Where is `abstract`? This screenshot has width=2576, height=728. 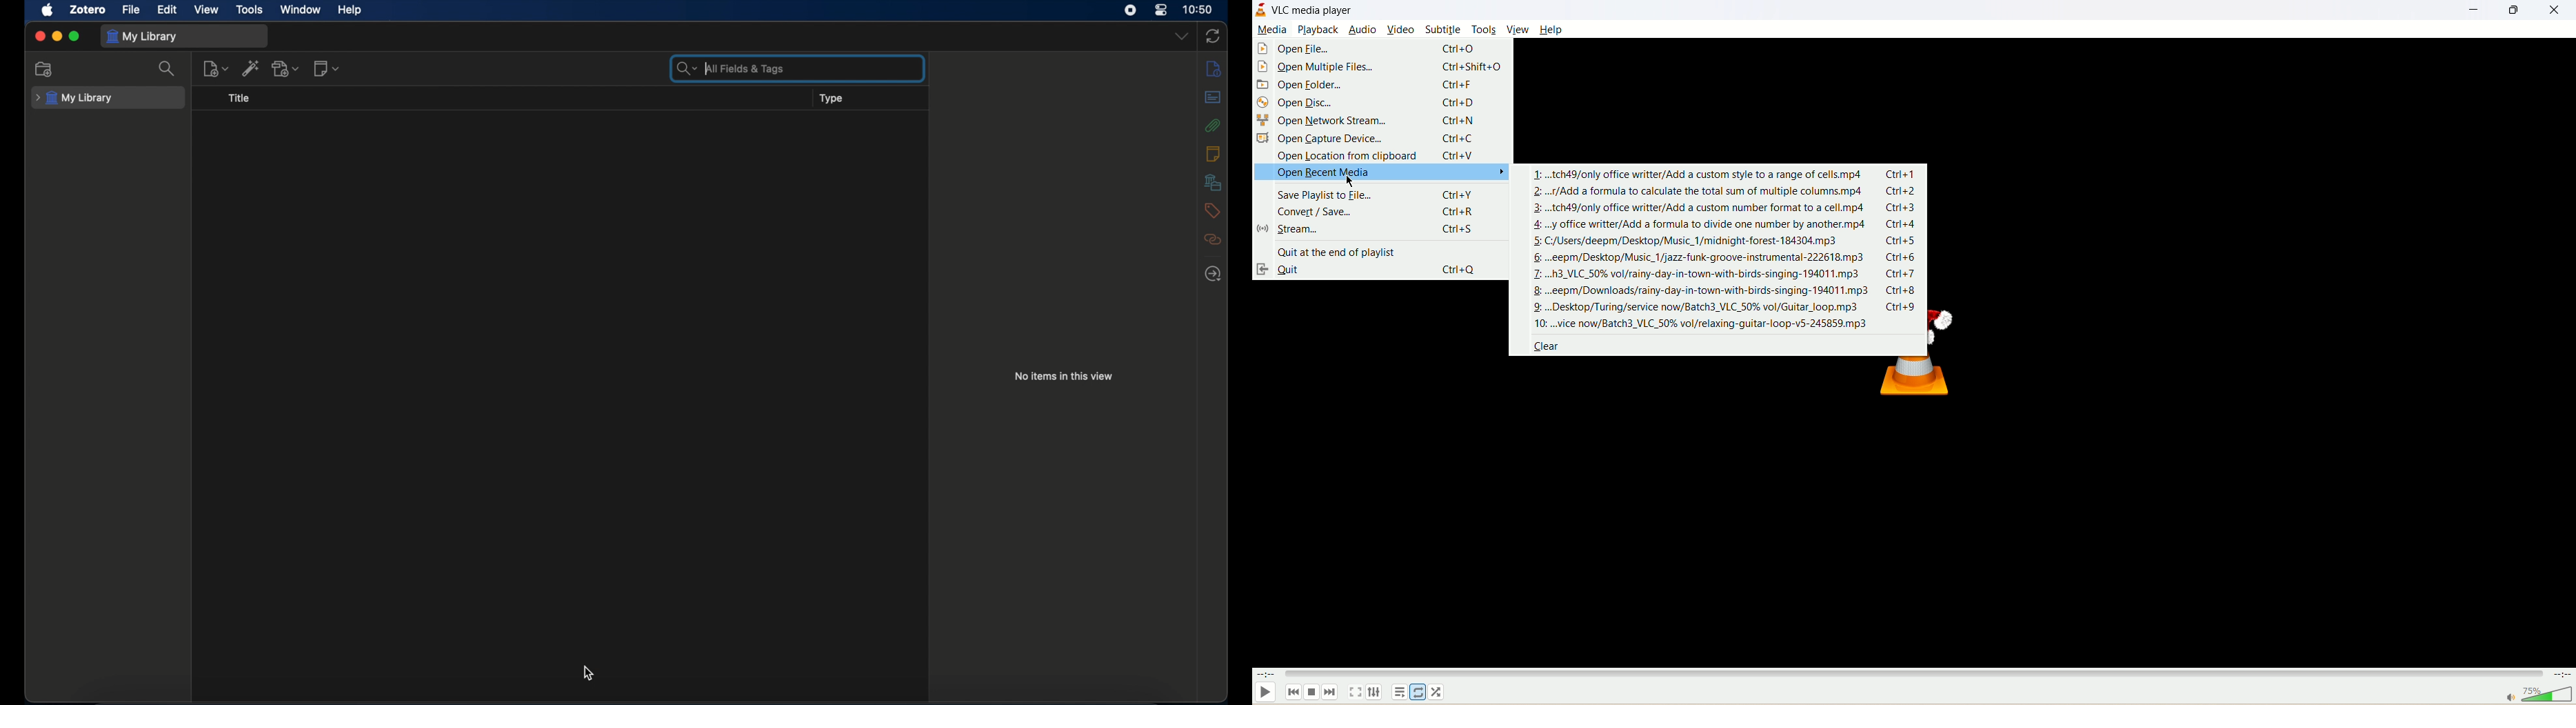
abstract is located at coordinates (1214, 97).